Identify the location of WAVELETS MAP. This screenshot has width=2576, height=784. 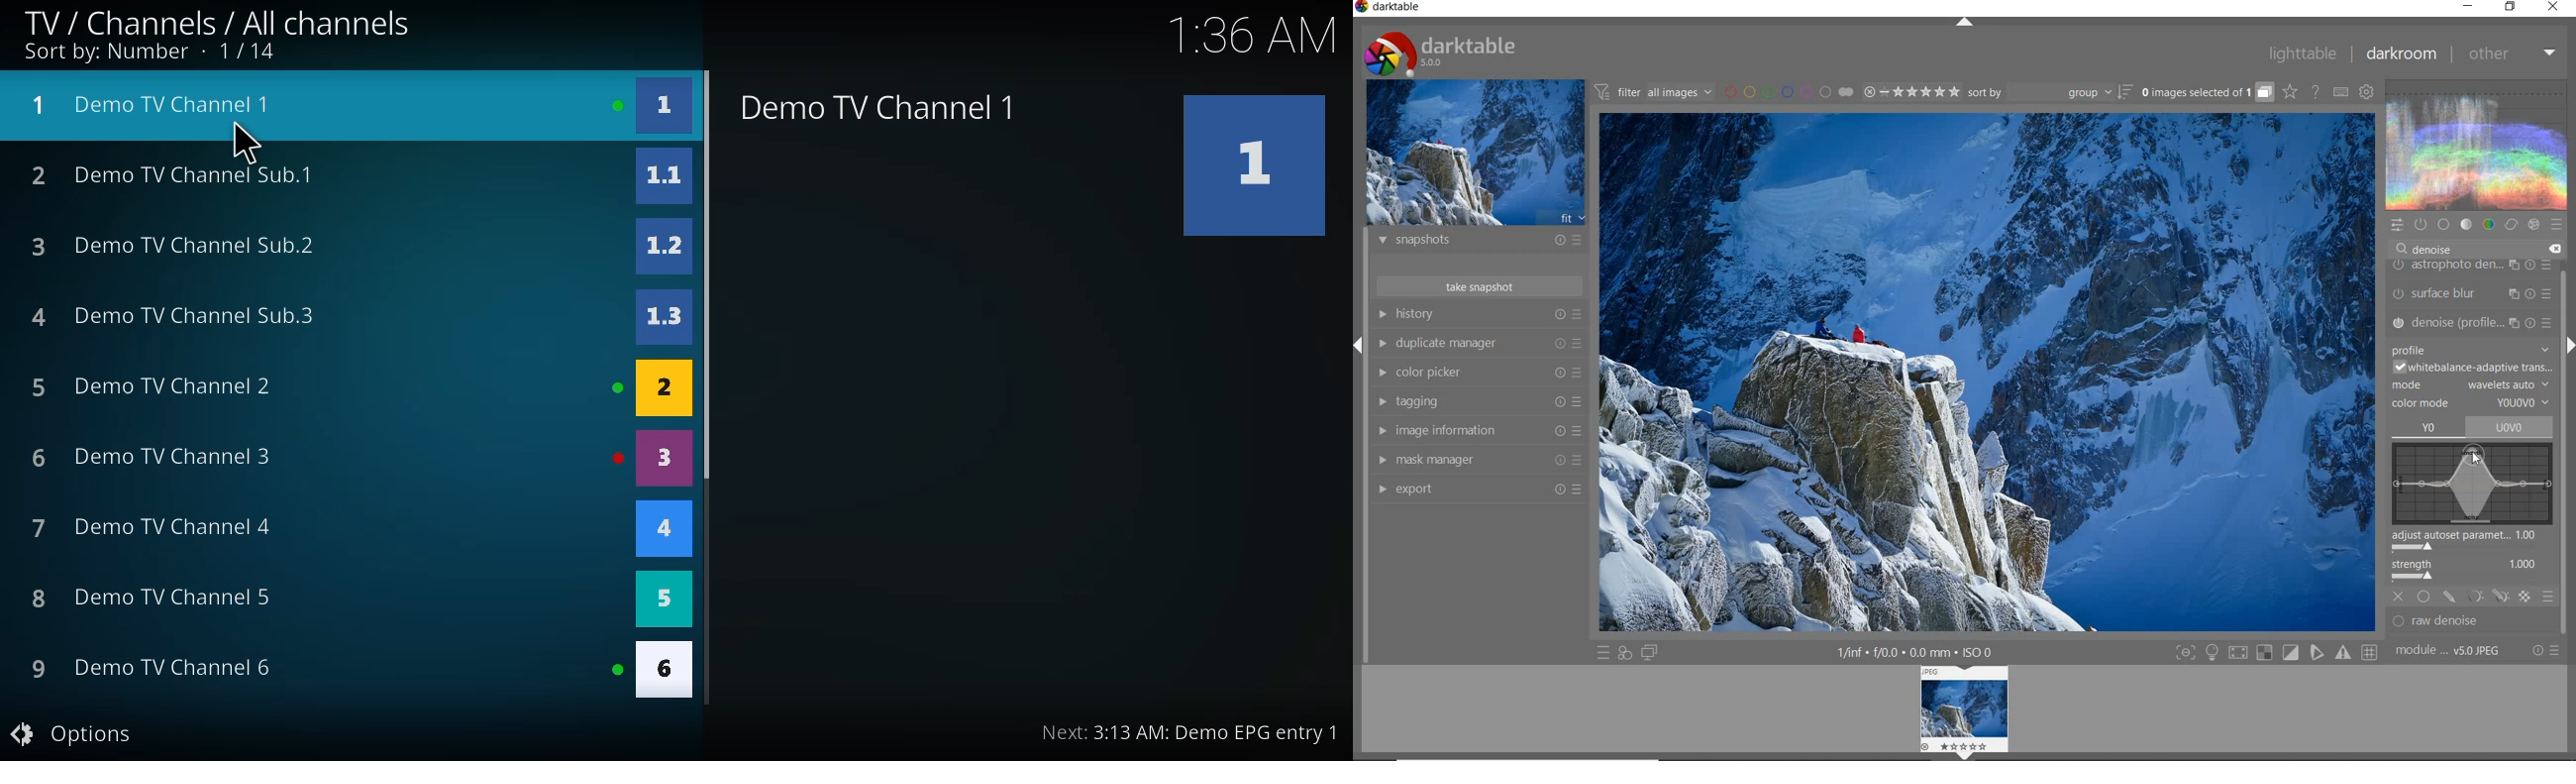
(2473, 483).